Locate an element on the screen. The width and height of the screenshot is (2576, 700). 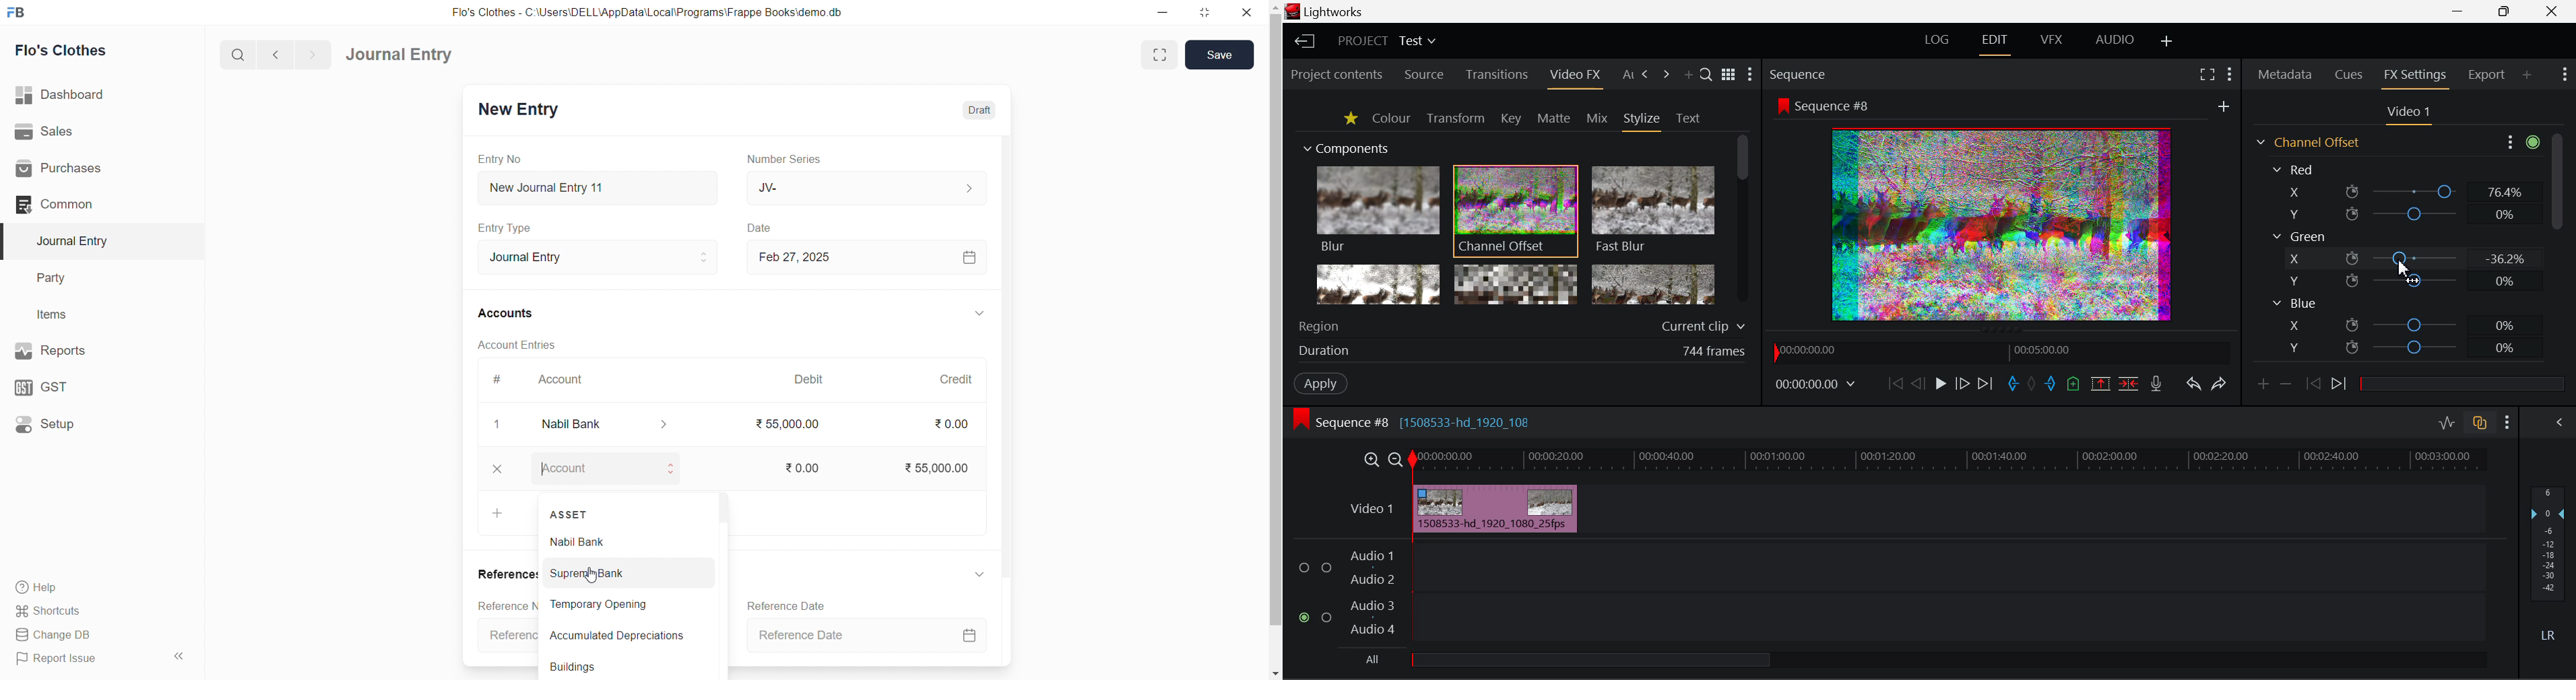
+ Add Row is located at coordinates (501, 512).